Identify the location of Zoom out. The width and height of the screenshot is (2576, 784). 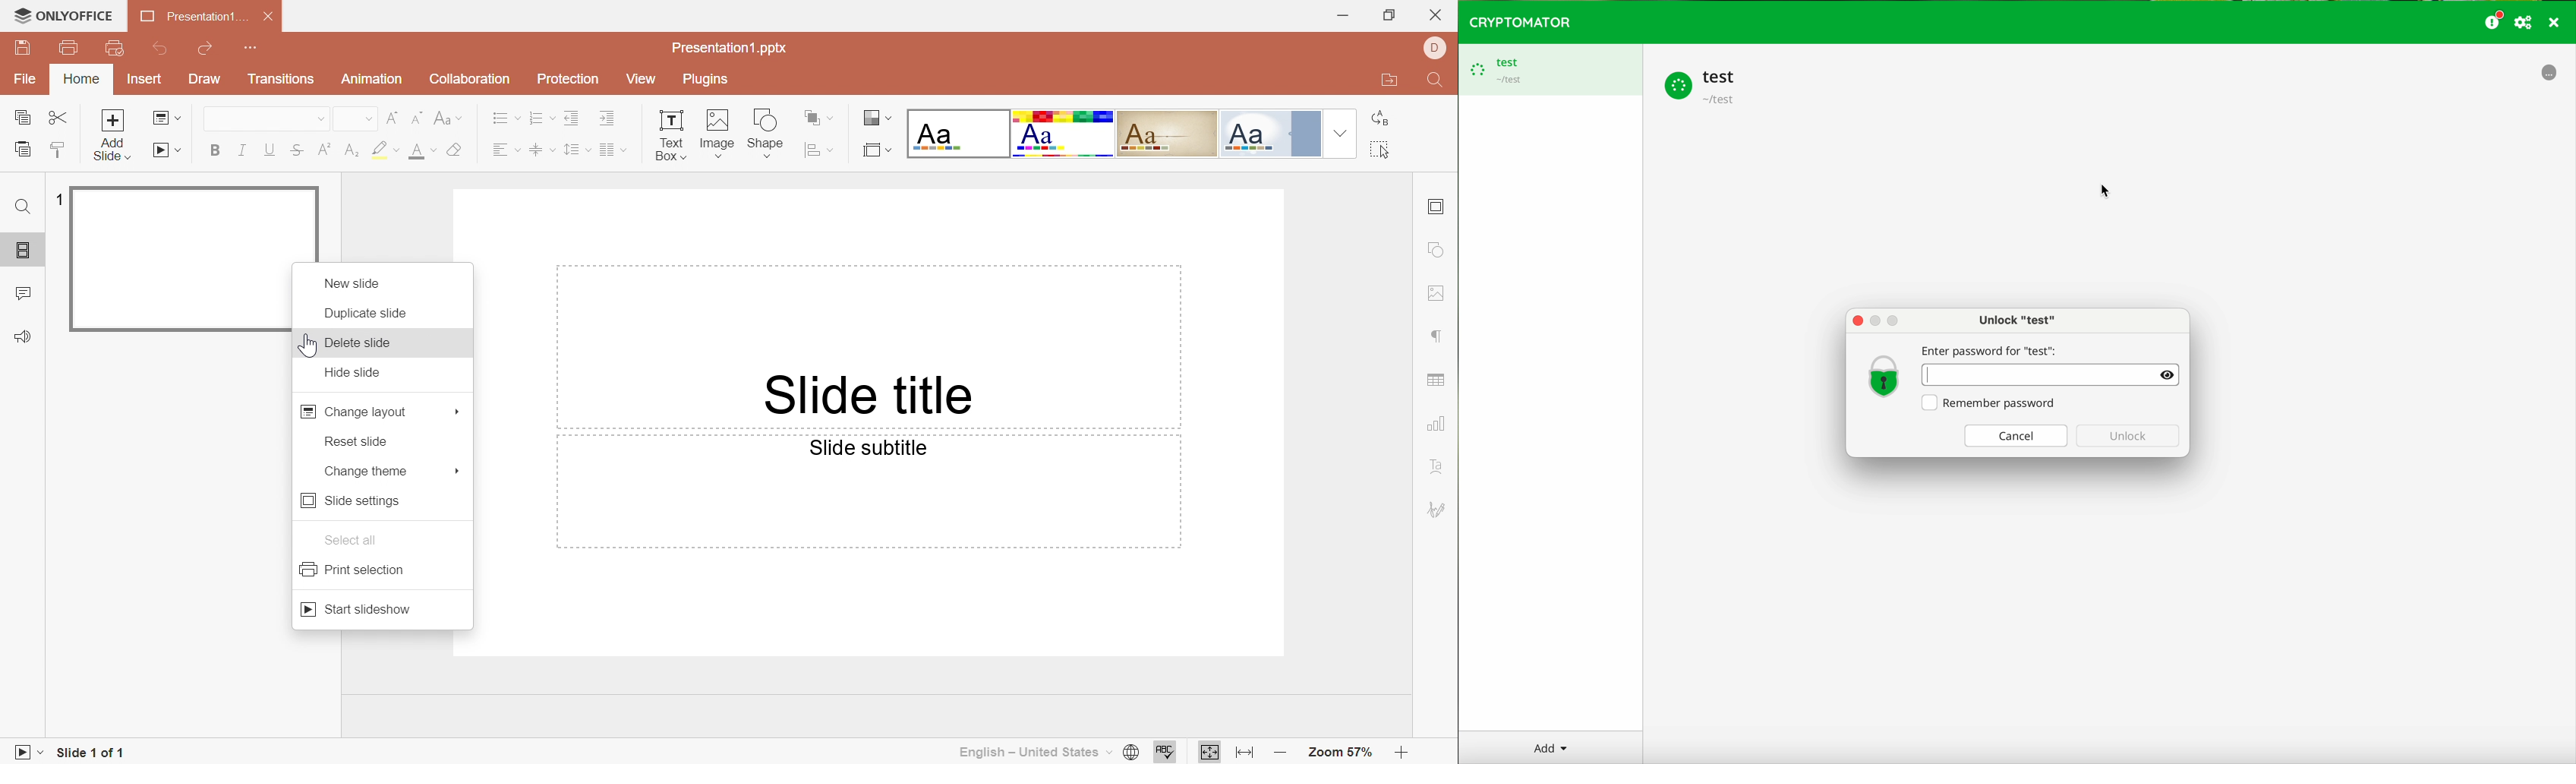
(1282, 755).